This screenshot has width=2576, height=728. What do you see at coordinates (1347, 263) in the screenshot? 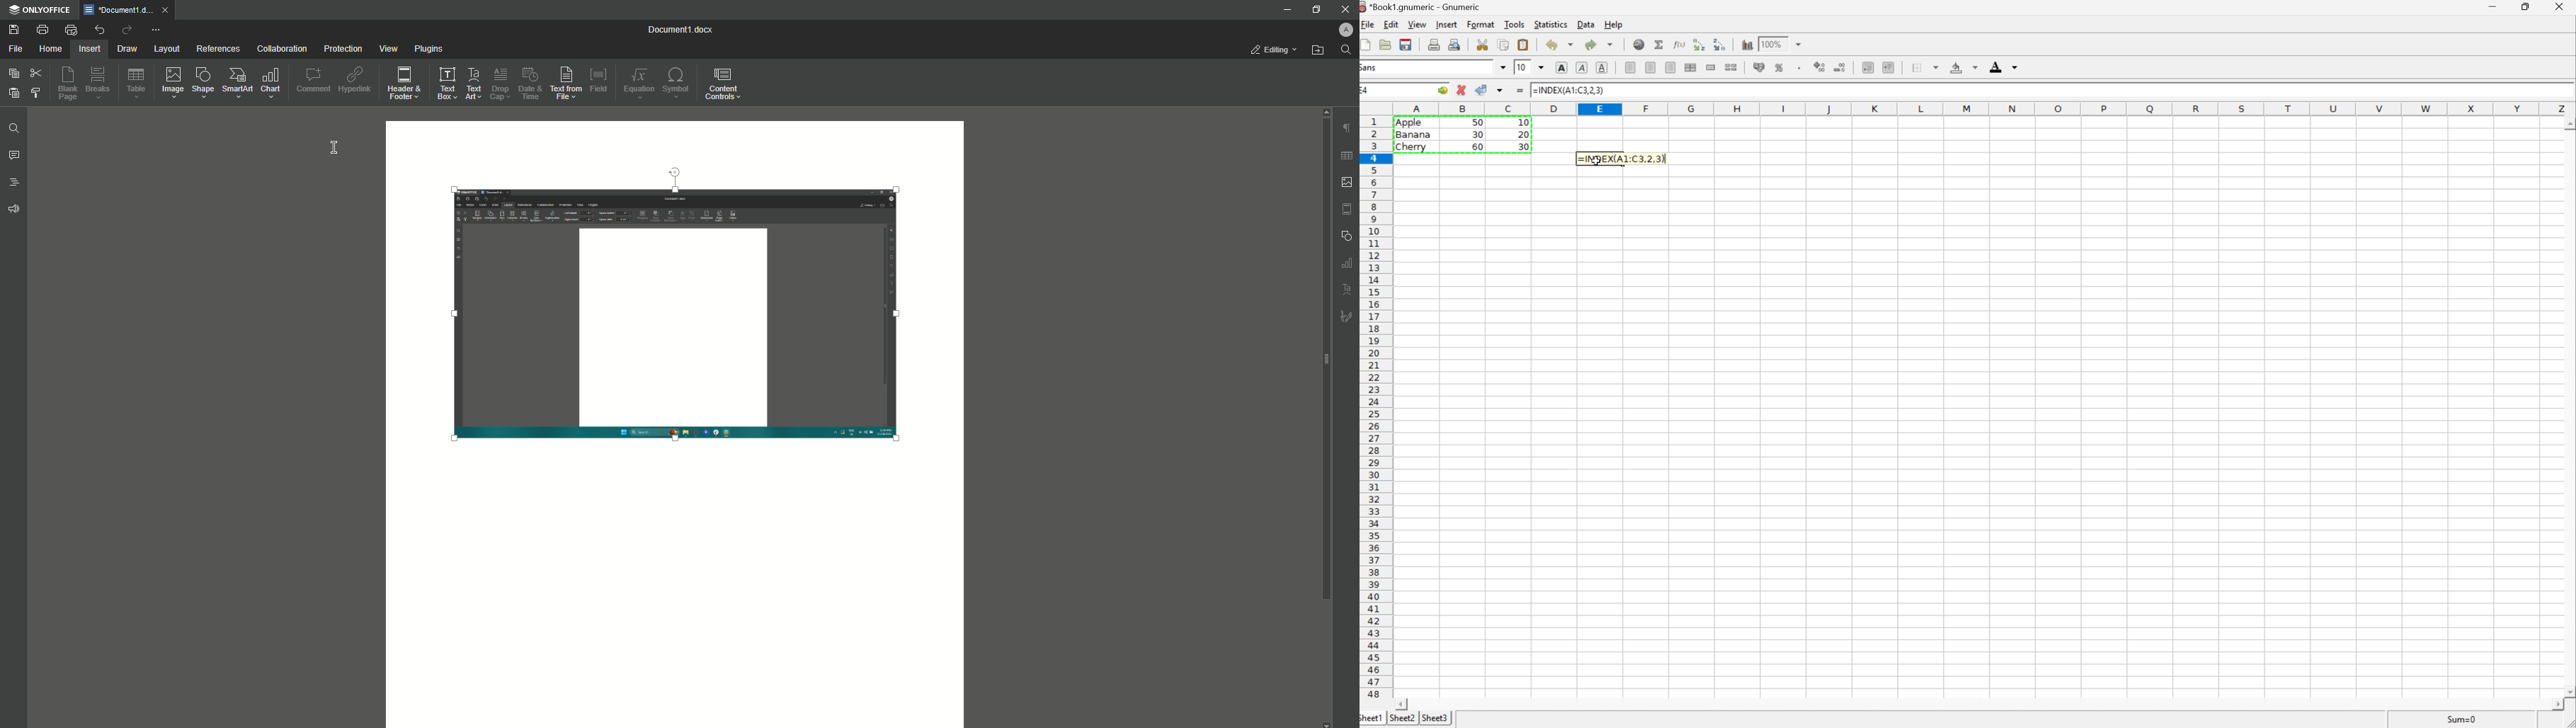
I see `Graph Settings` at bounding box center [1347, 263].